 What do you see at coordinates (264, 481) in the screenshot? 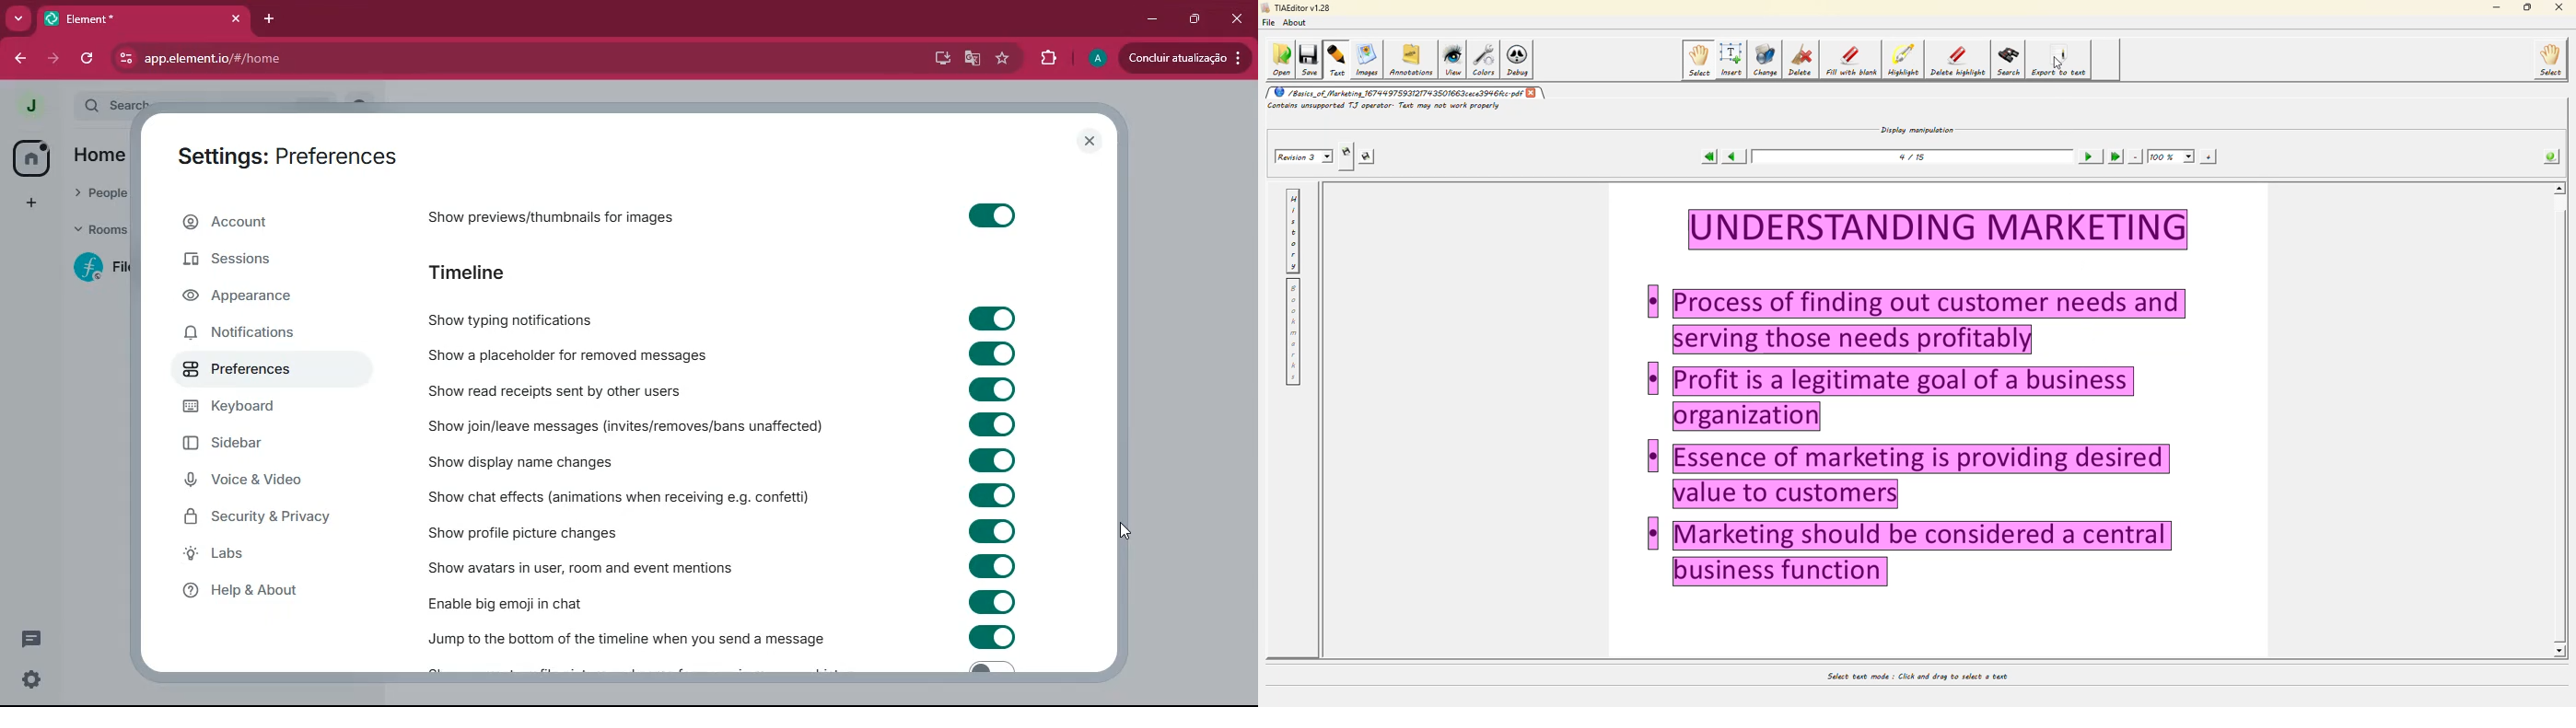
I see `voice & video` at bounding box center [264, 481].